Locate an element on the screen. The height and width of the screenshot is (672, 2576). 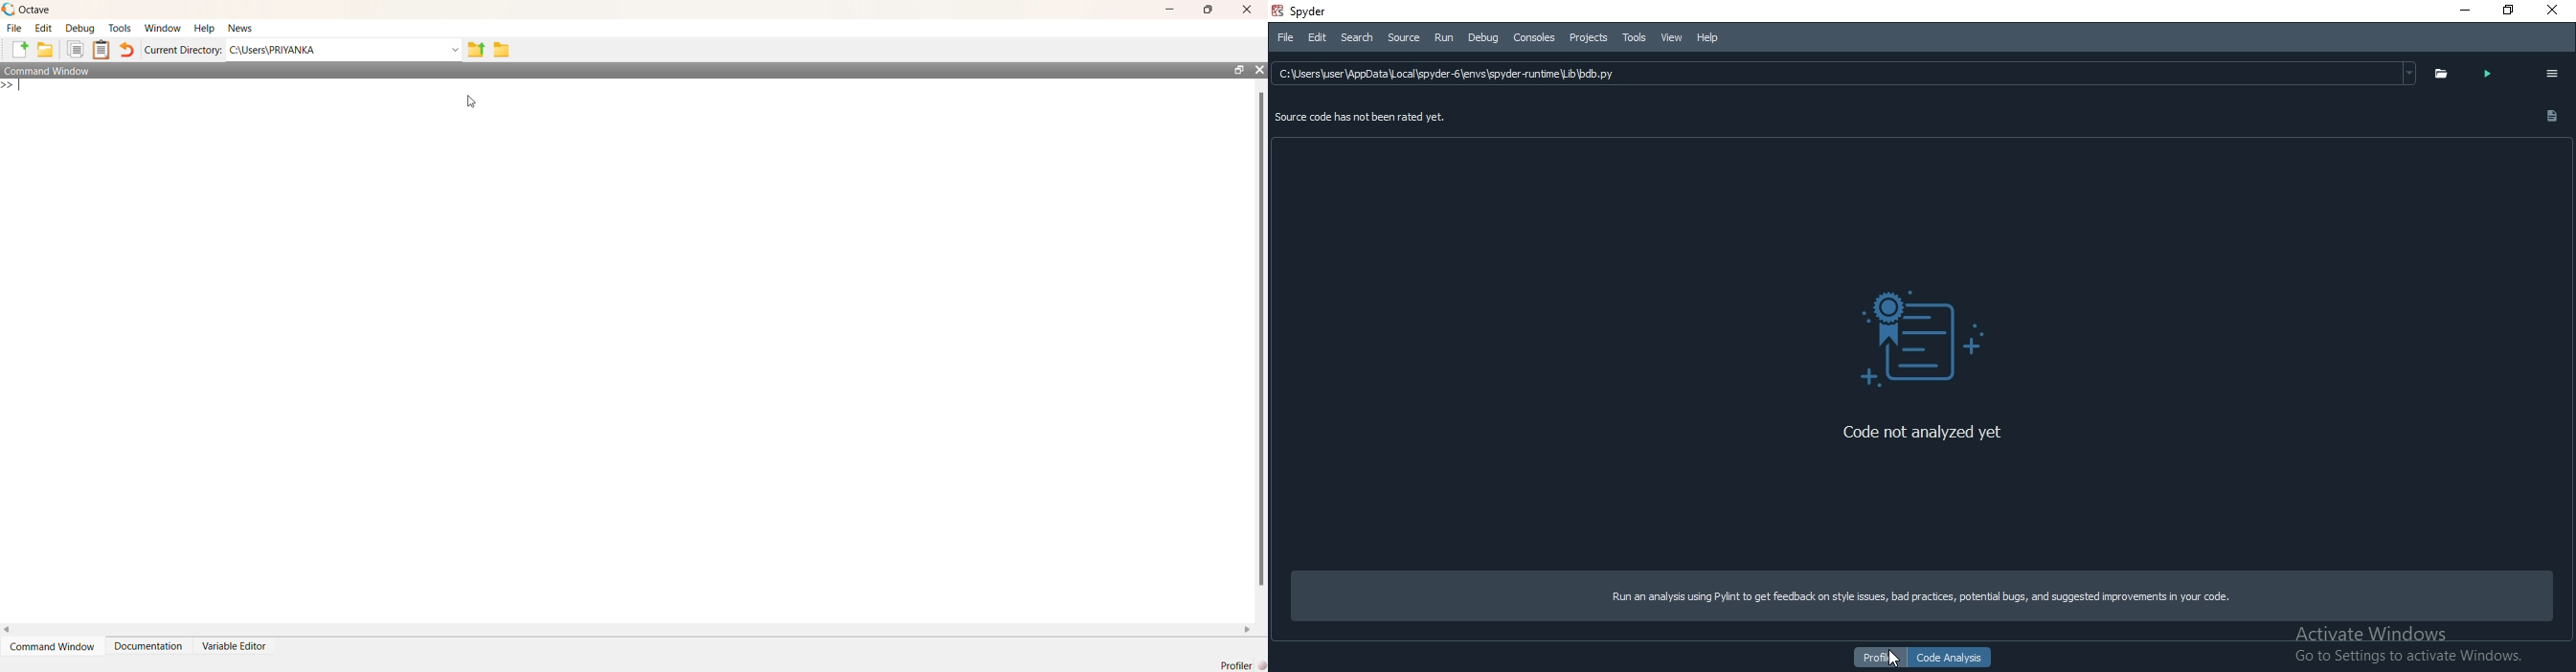
maximize is located at coordinates (1210, 8).